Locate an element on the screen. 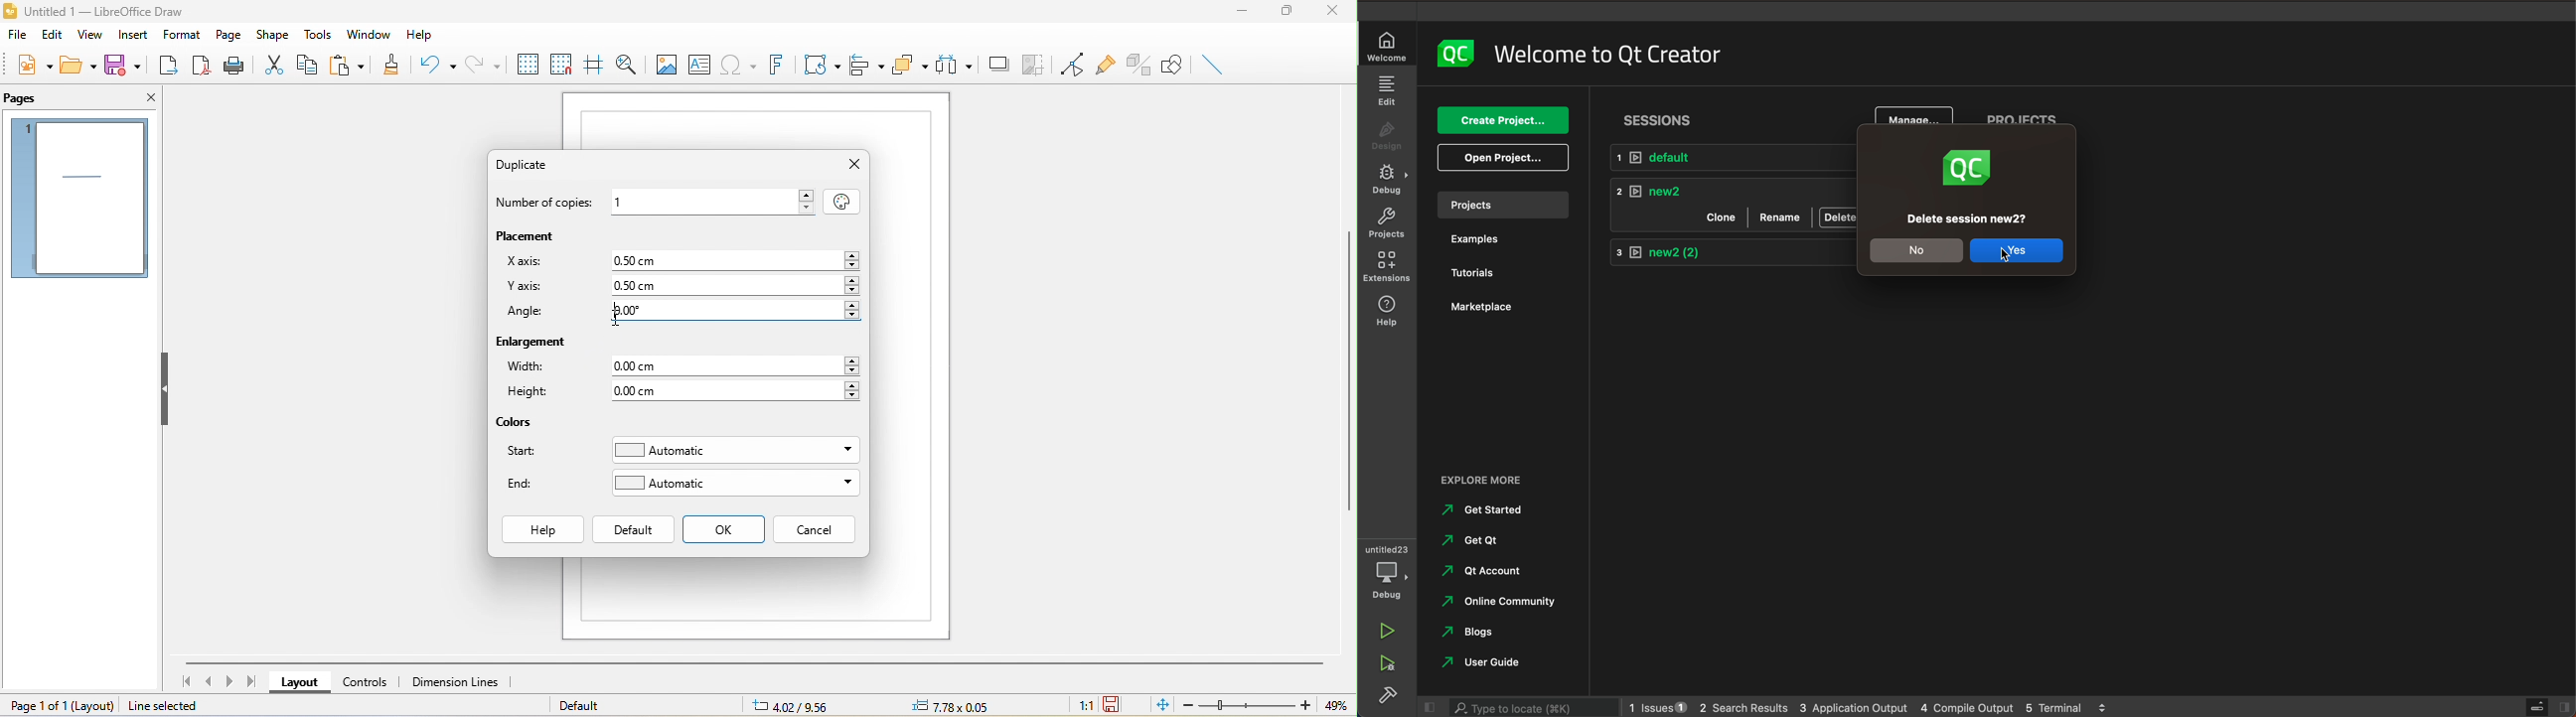 The height and width of the screenshot is (728, 2576). colors is located at coordinates (517, 423).